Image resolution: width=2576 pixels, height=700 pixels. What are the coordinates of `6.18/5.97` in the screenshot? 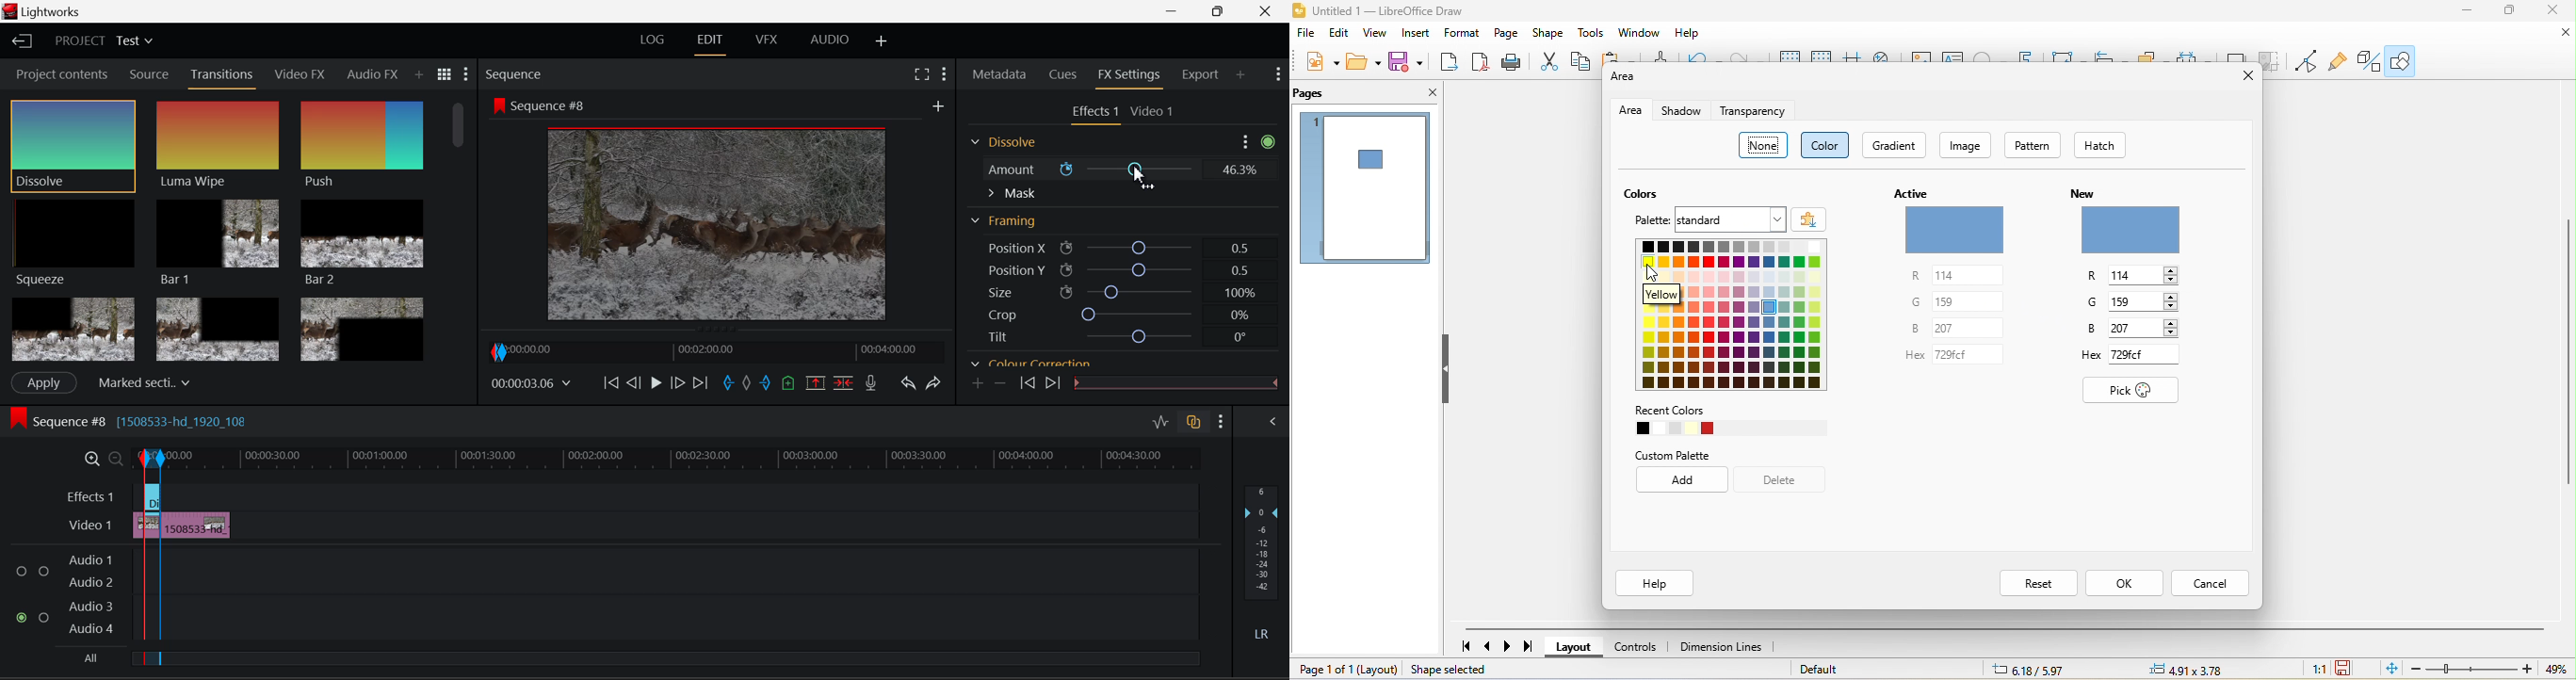 It's located at (2024, 671).